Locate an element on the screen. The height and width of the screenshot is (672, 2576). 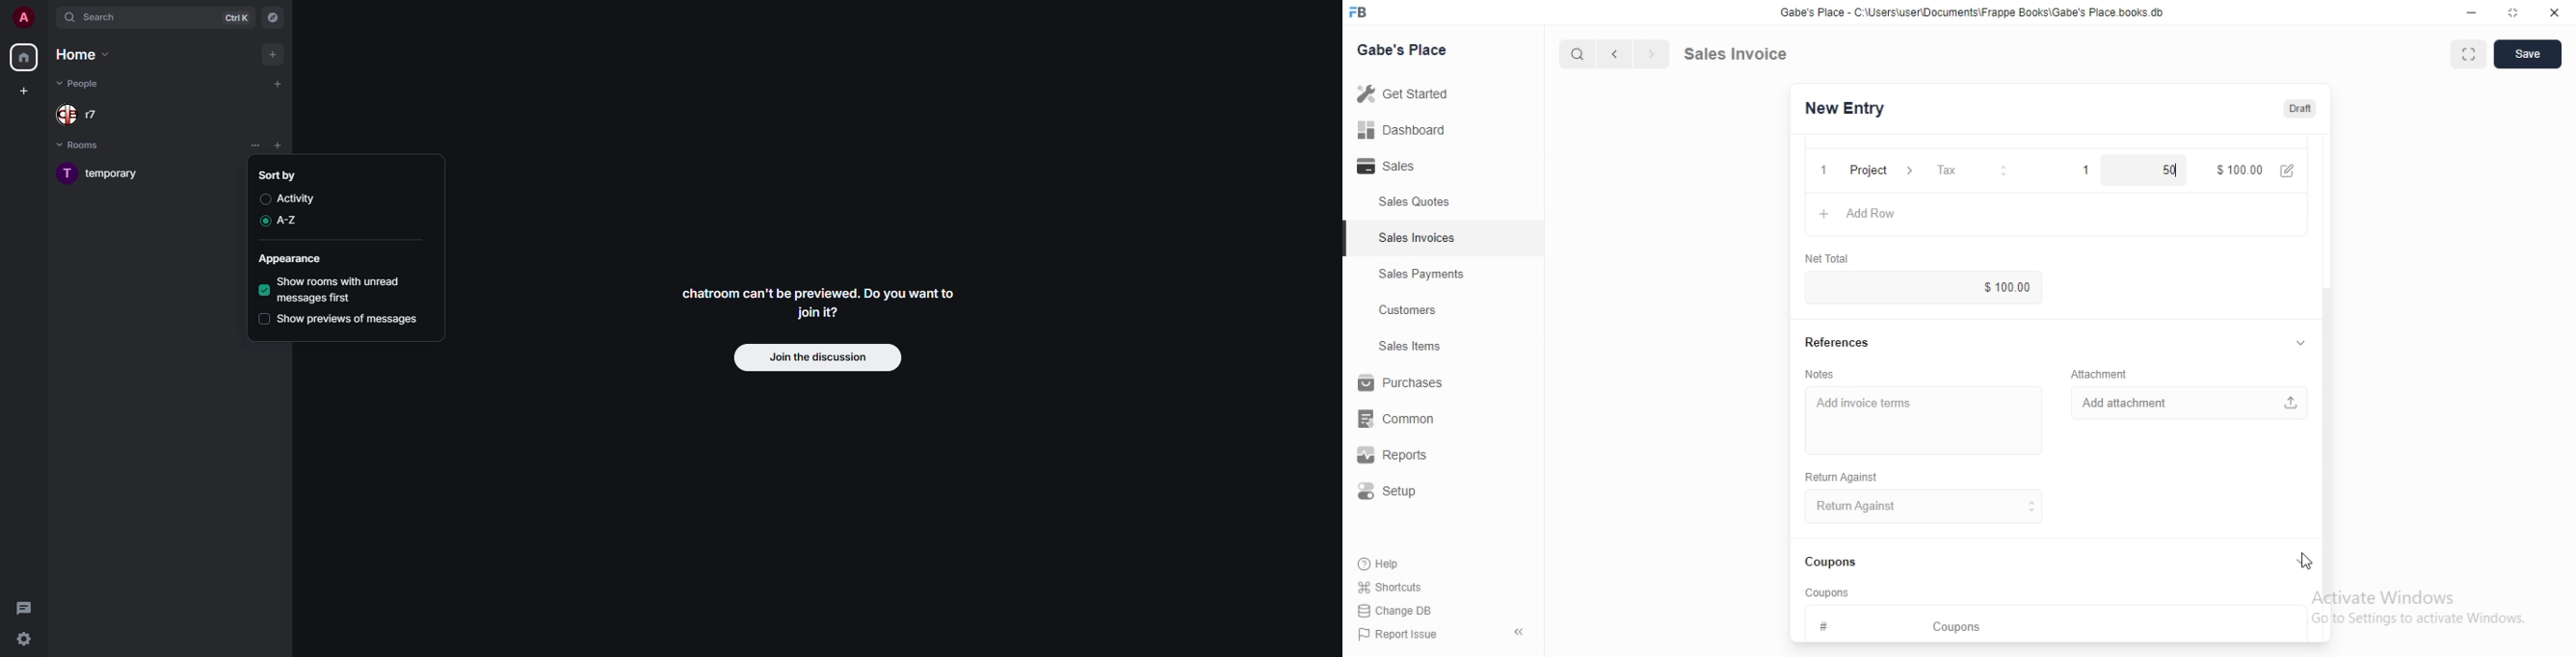
maximise is located at coordinates (2463, 52).